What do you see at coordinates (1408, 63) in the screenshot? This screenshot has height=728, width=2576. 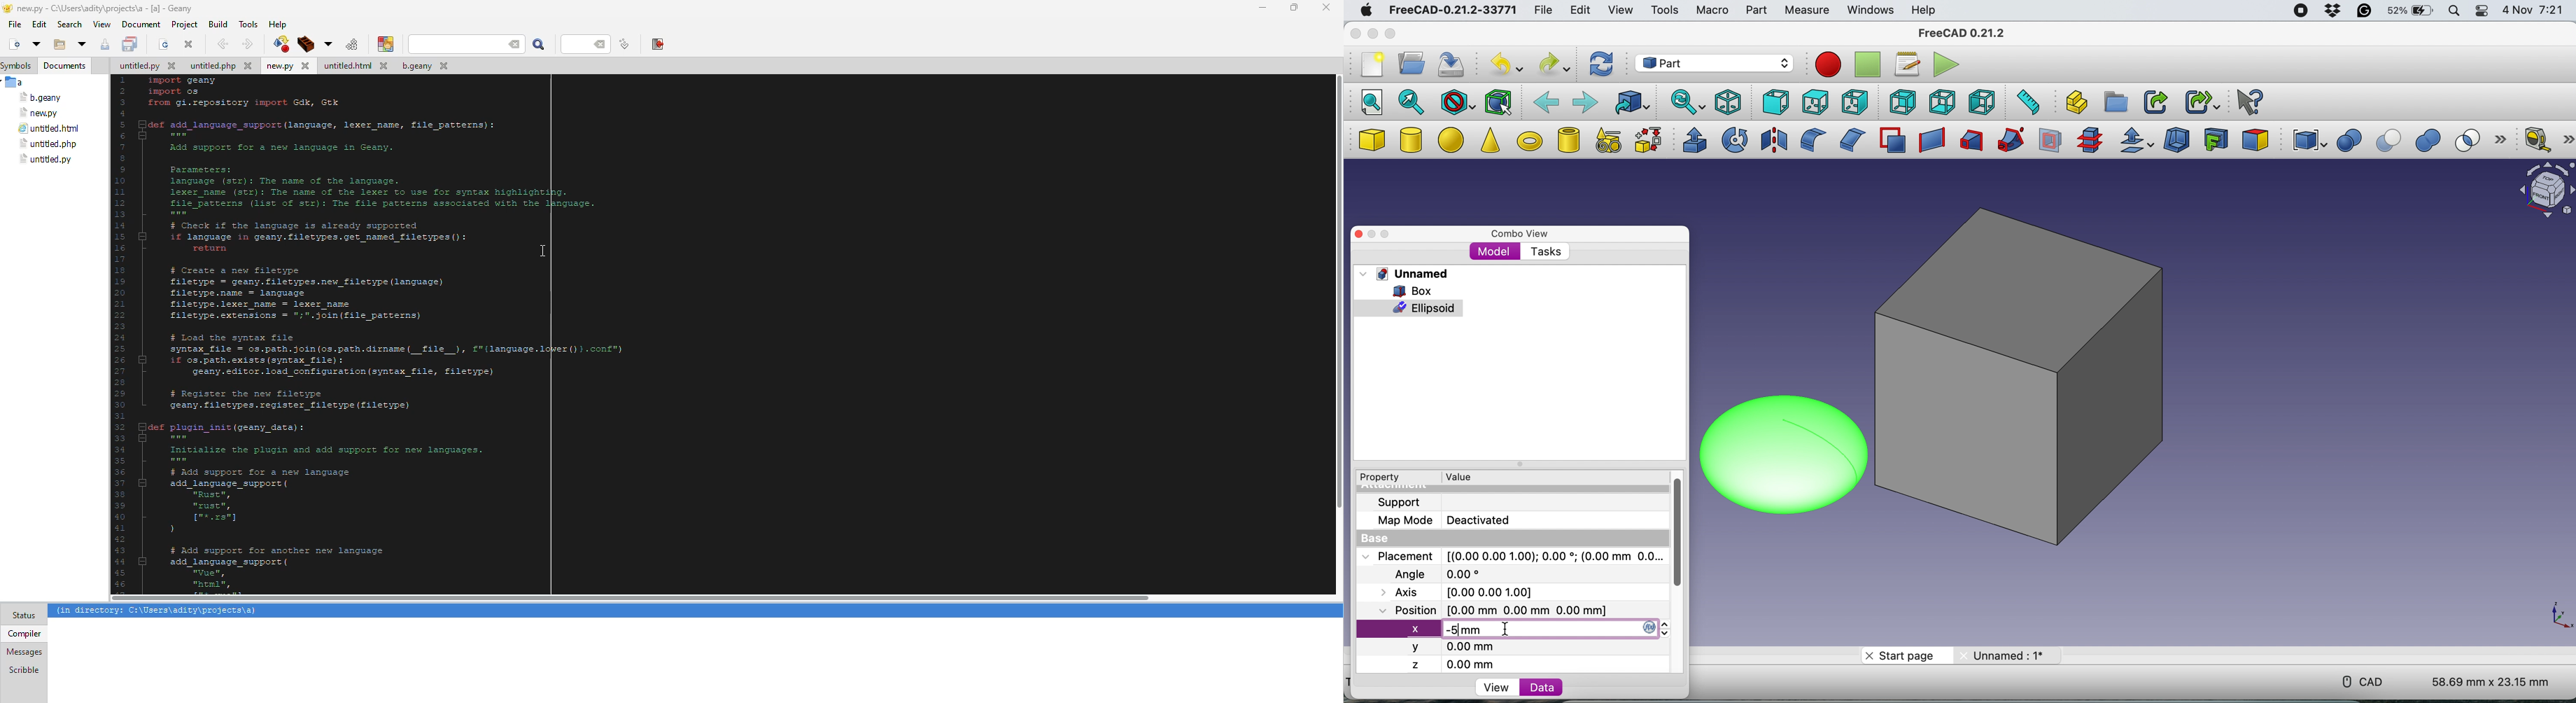 I see `open` at bounding box center [1408, 63].